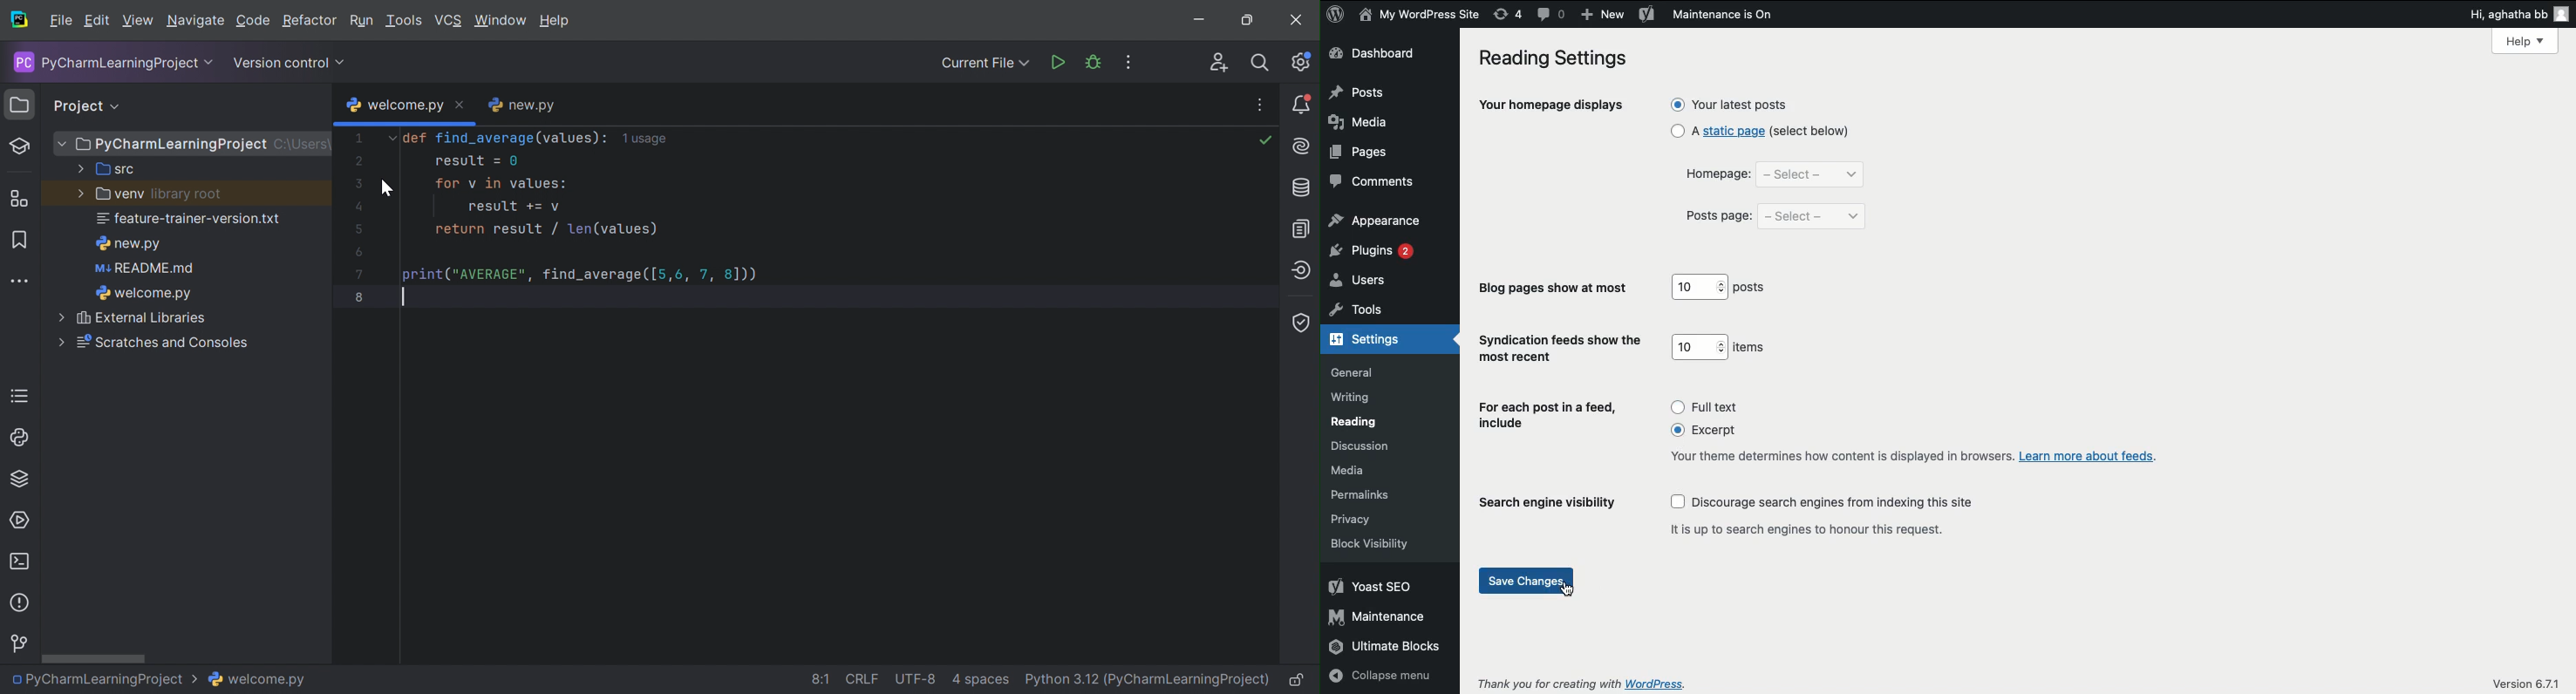 The height and width of the screenshot is (700, 2576). Describe the element at coordinates (1357, 421) in the screenshot. I see `reading` at that location.